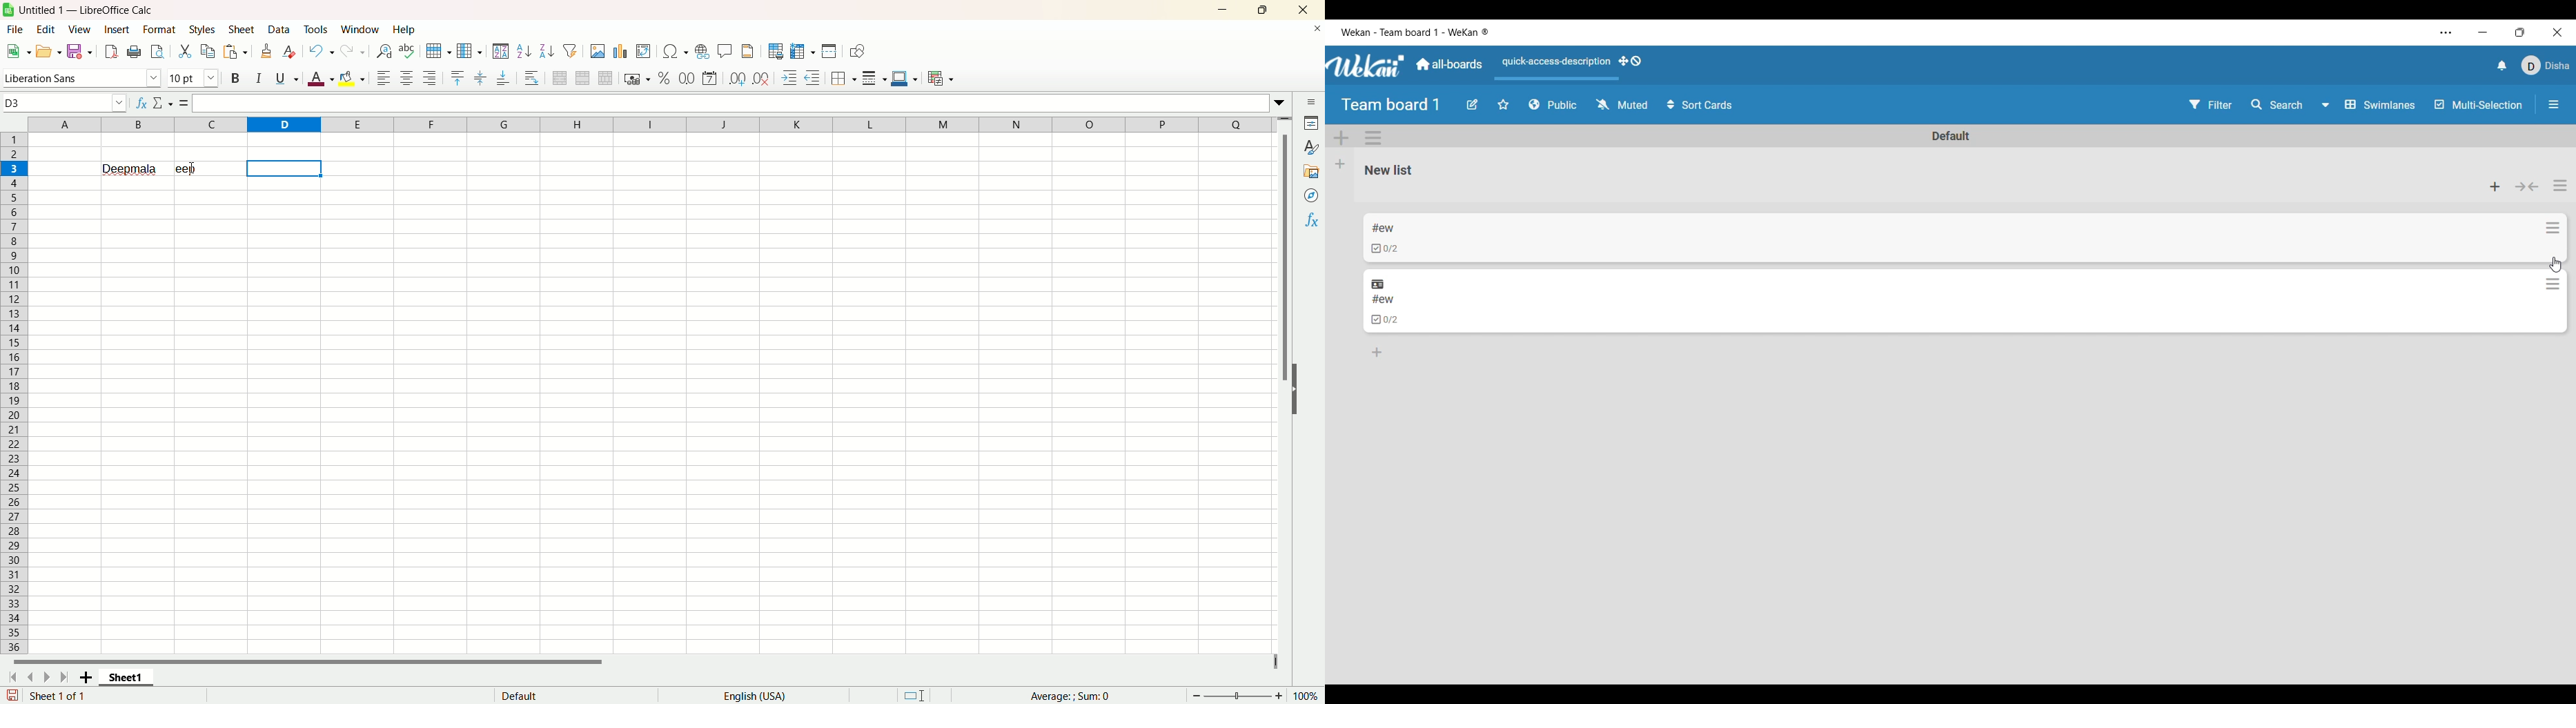 The height and width of the screenshot is (728, 2576). I want to click on Indicates checklists in card, so click(1385, 248).